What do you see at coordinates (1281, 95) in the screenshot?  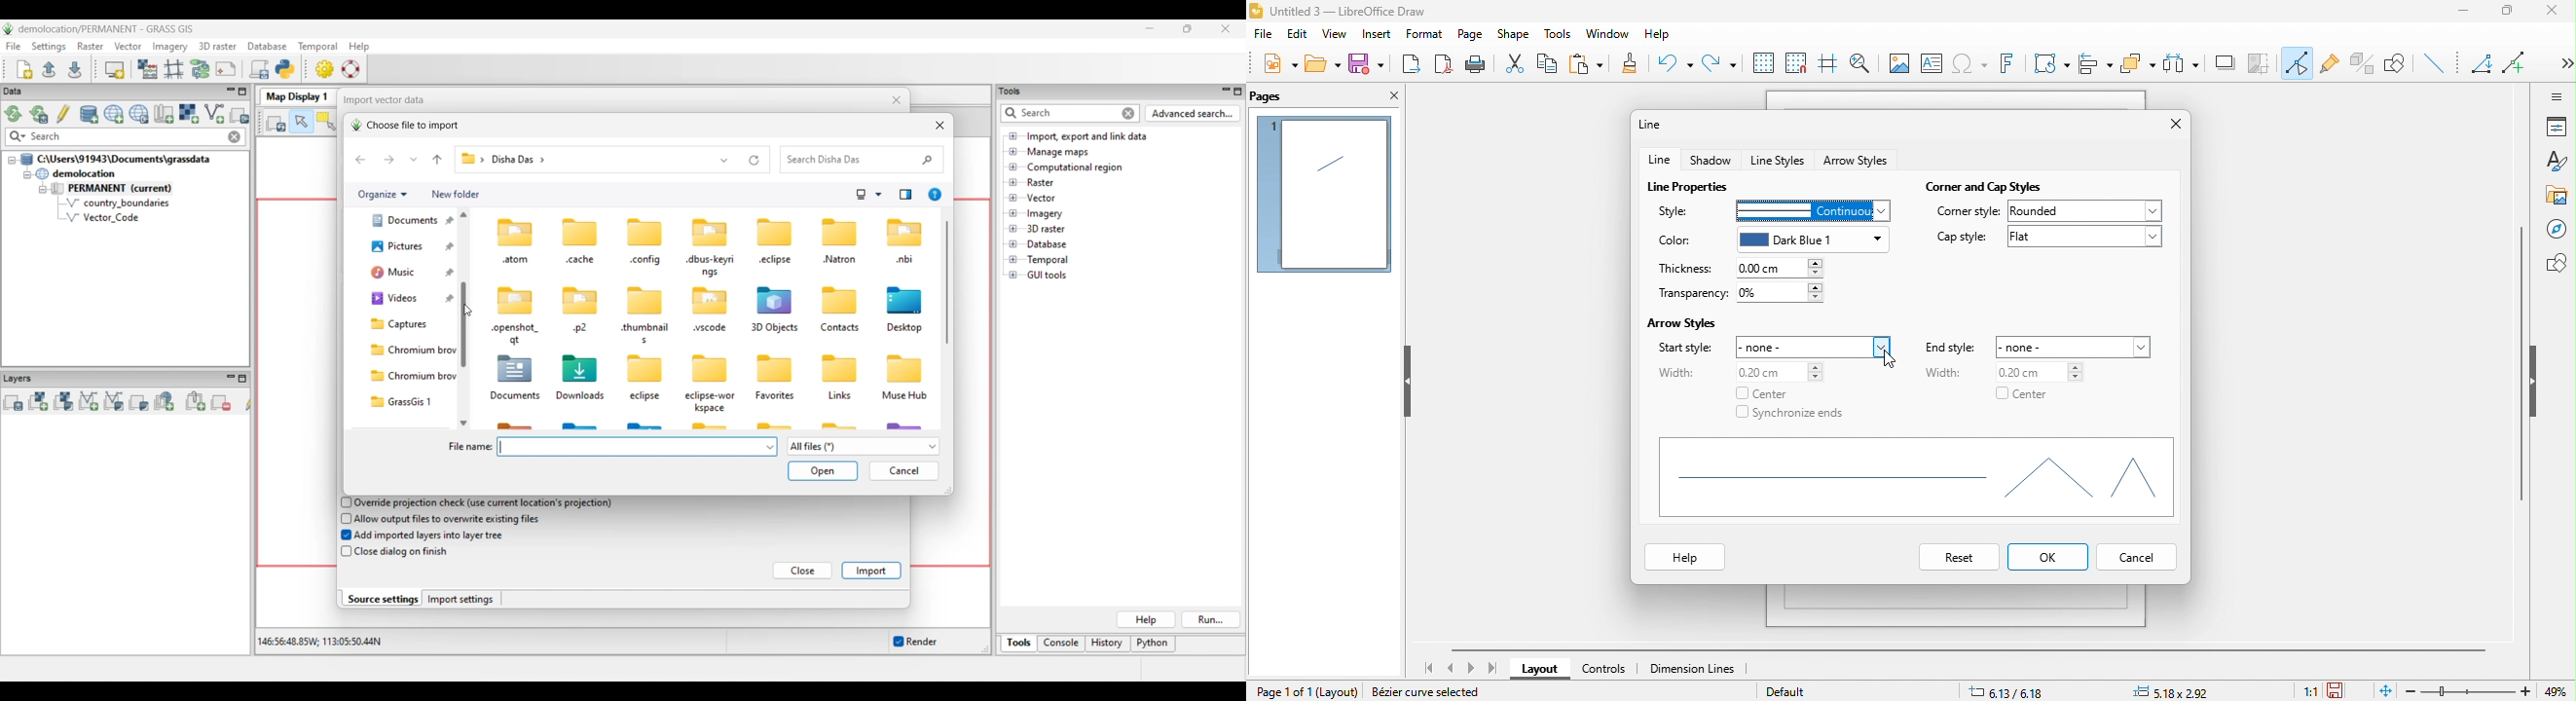 I see `pages` at bounding box center [1281, 95].